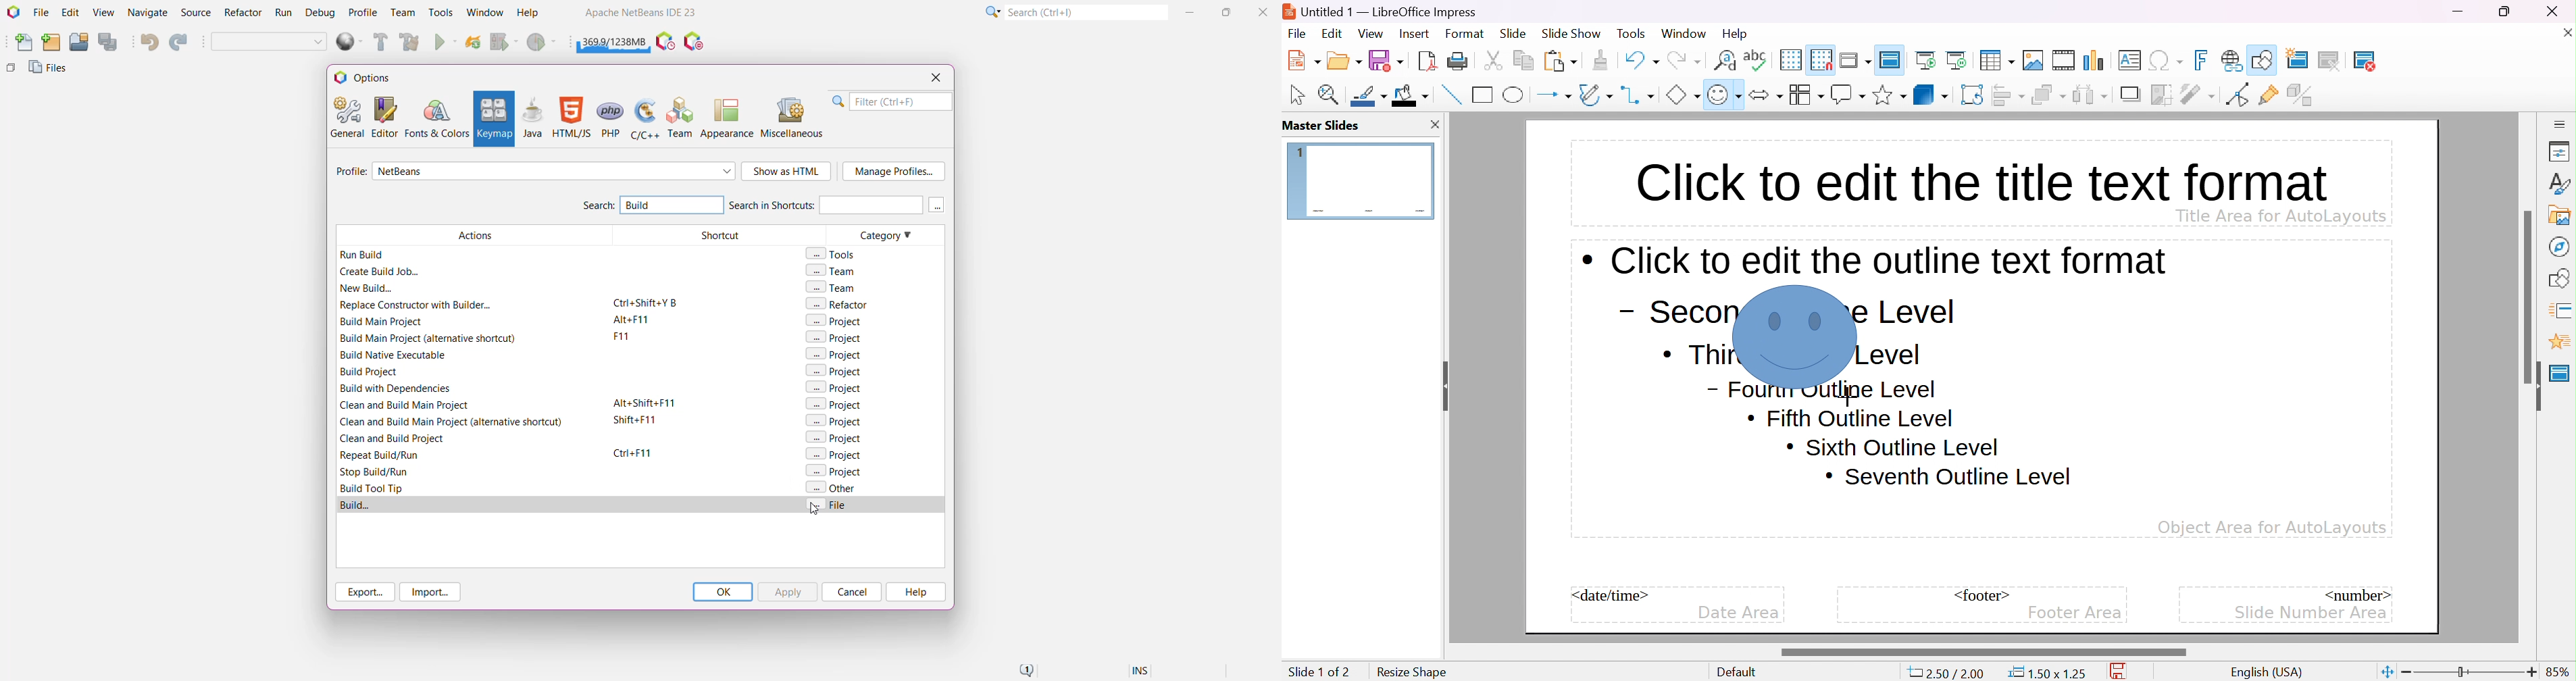 This screenshot has width=2576, height=700. I want to click on select, so click(1298, 95).